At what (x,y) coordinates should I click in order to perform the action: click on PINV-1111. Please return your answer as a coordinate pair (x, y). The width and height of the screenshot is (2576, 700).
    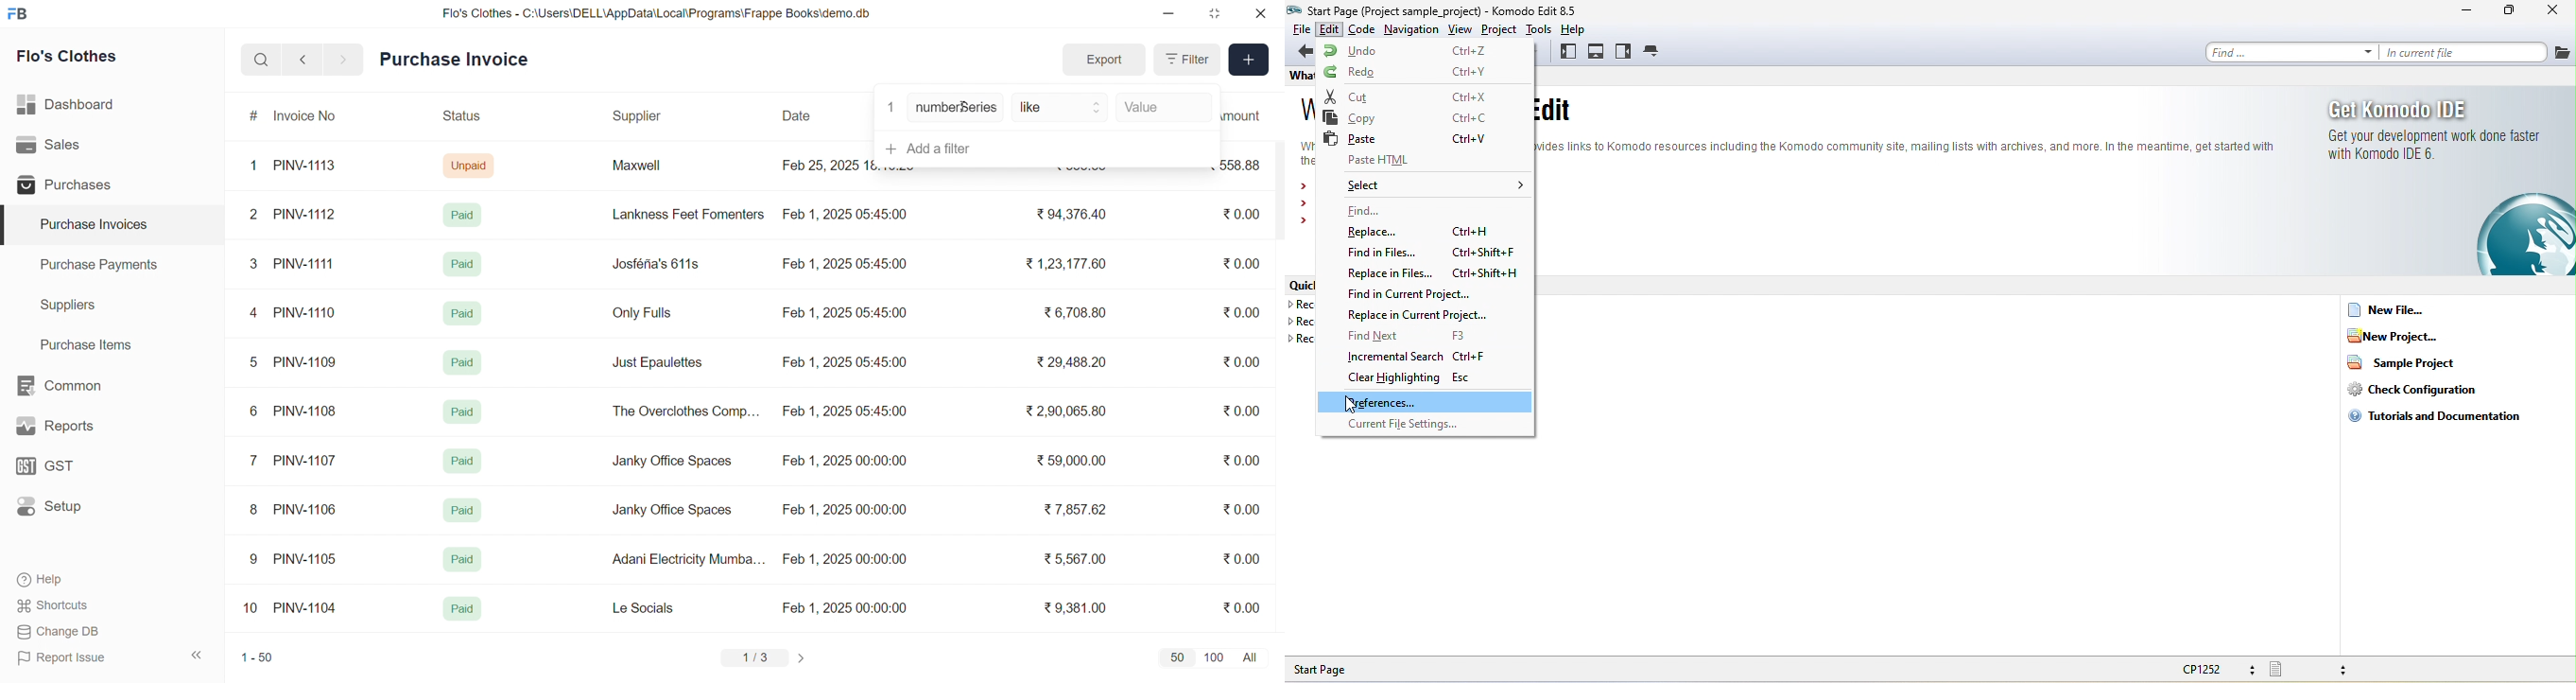
    Looking at the image, I should click on (305, 263).